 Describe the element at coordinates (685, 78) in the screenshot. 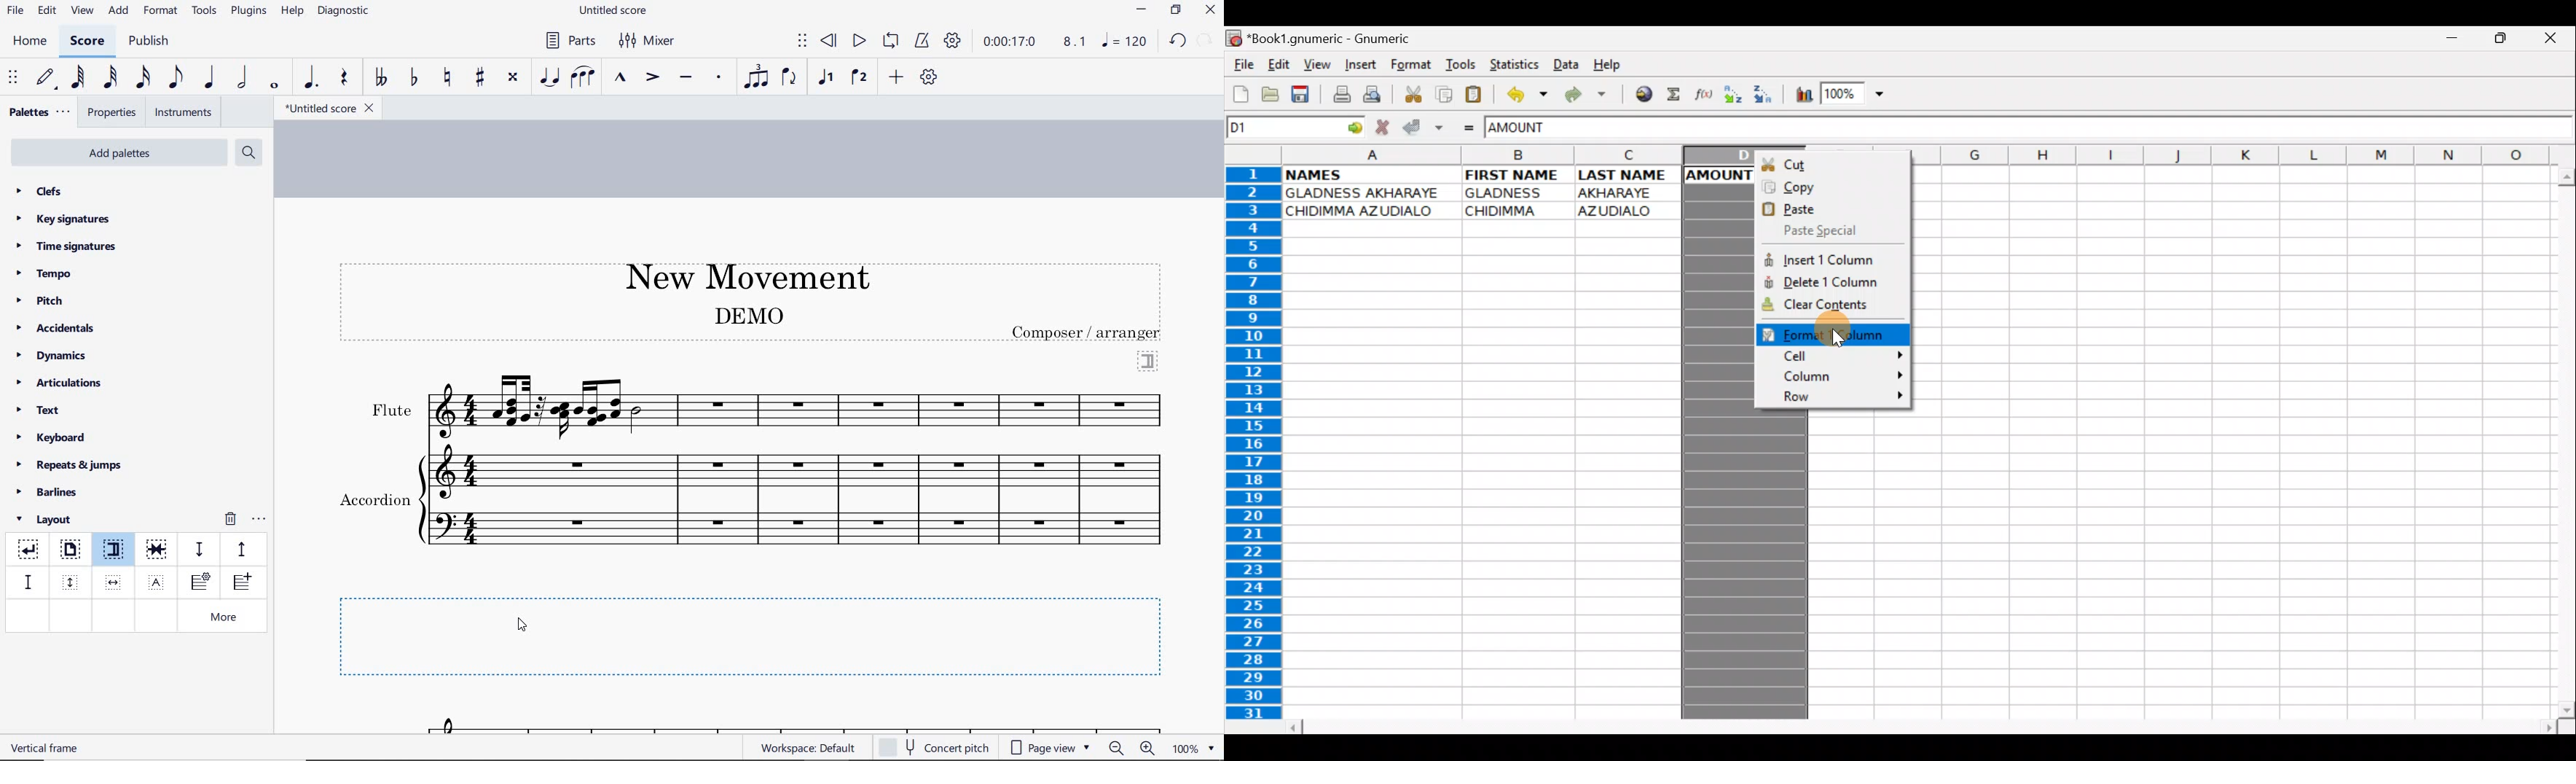

I see `tenuto` at that location.